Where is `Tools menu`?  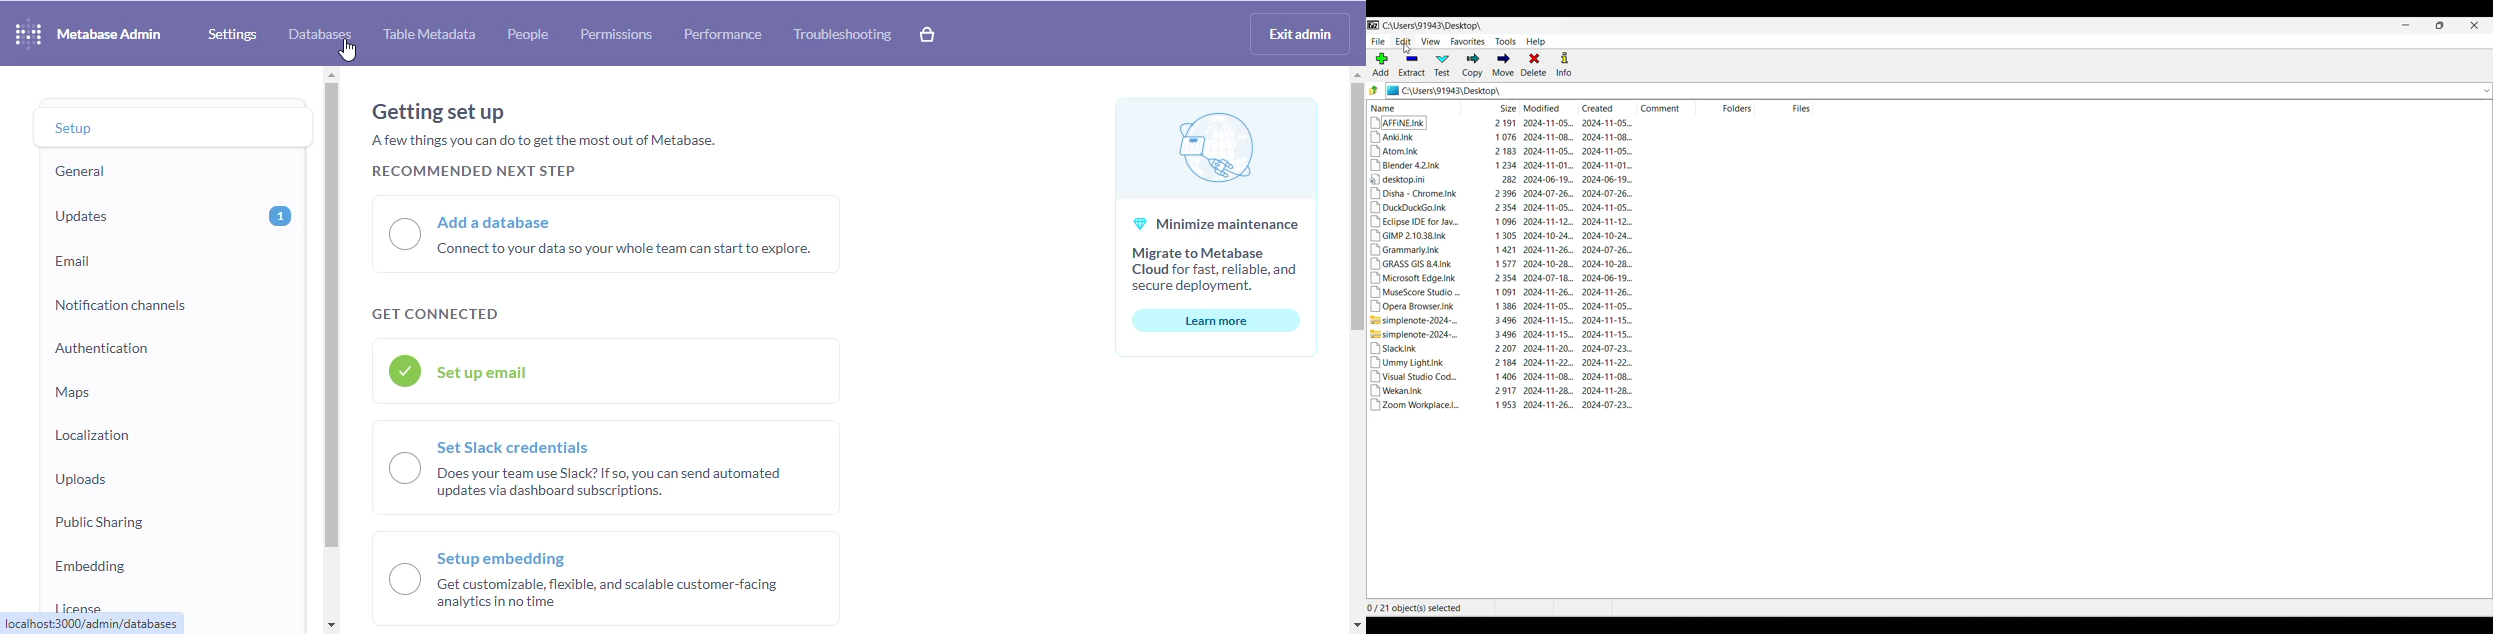
Tools menu is located at coordinates (1506, 41).